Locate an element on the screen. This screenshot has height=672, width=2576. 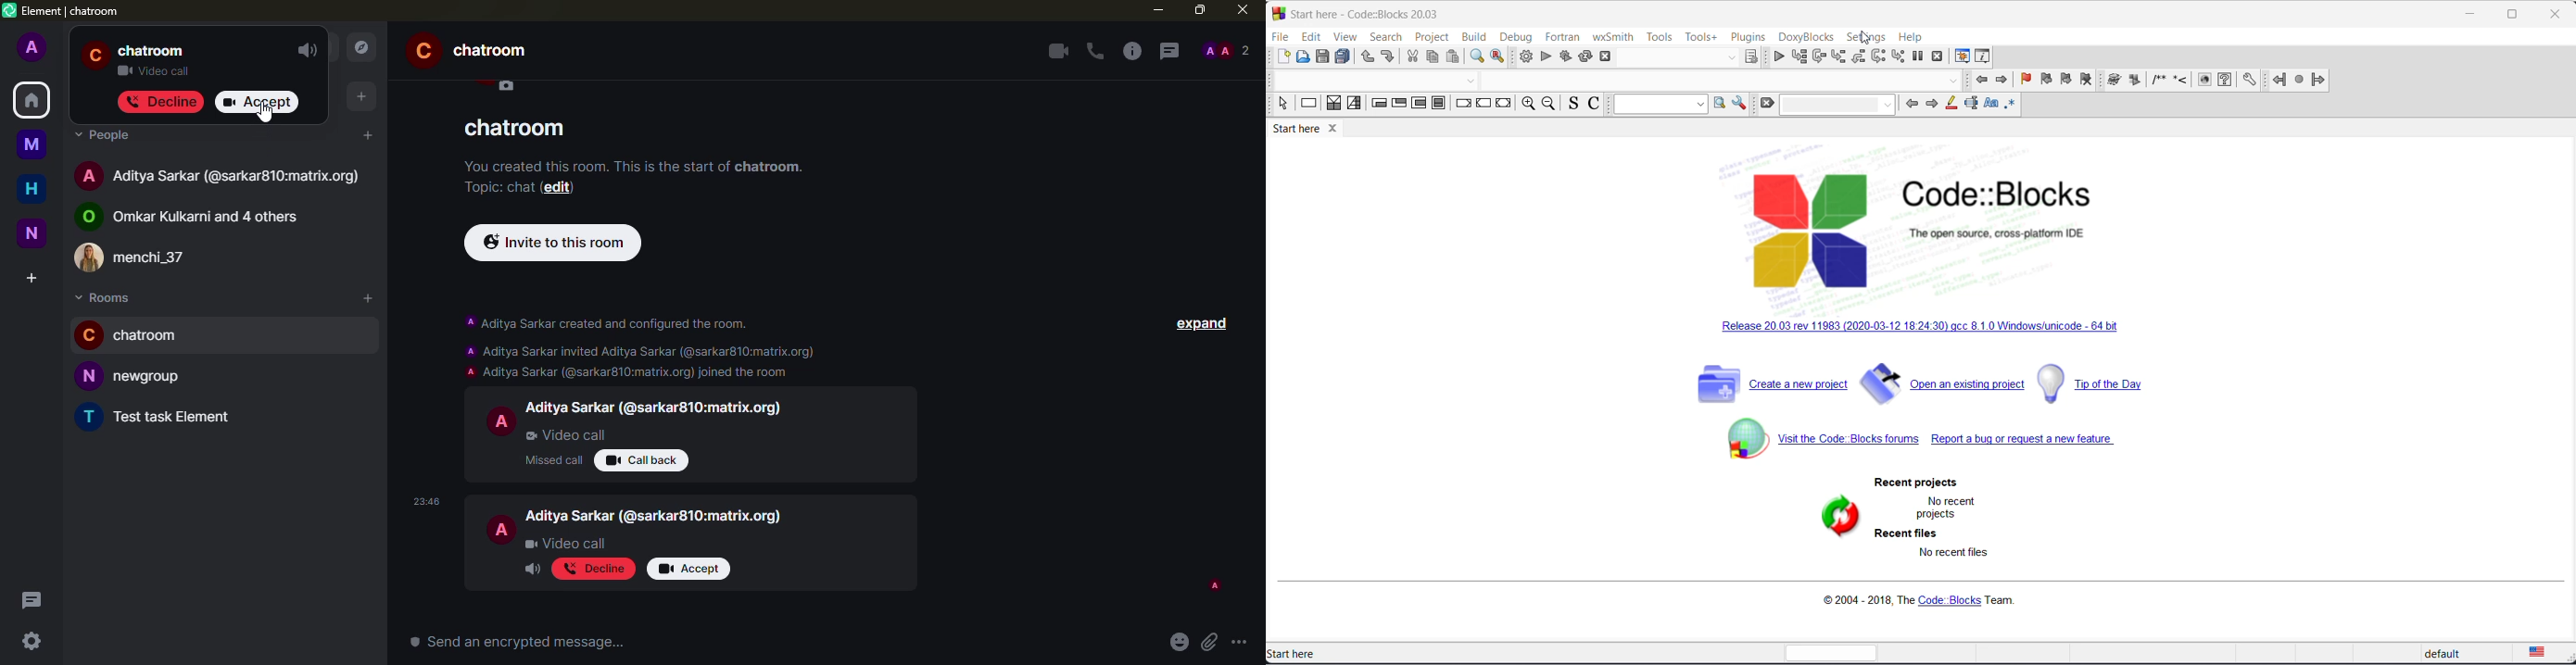
counting loop is located at coordinates (1419, 103).